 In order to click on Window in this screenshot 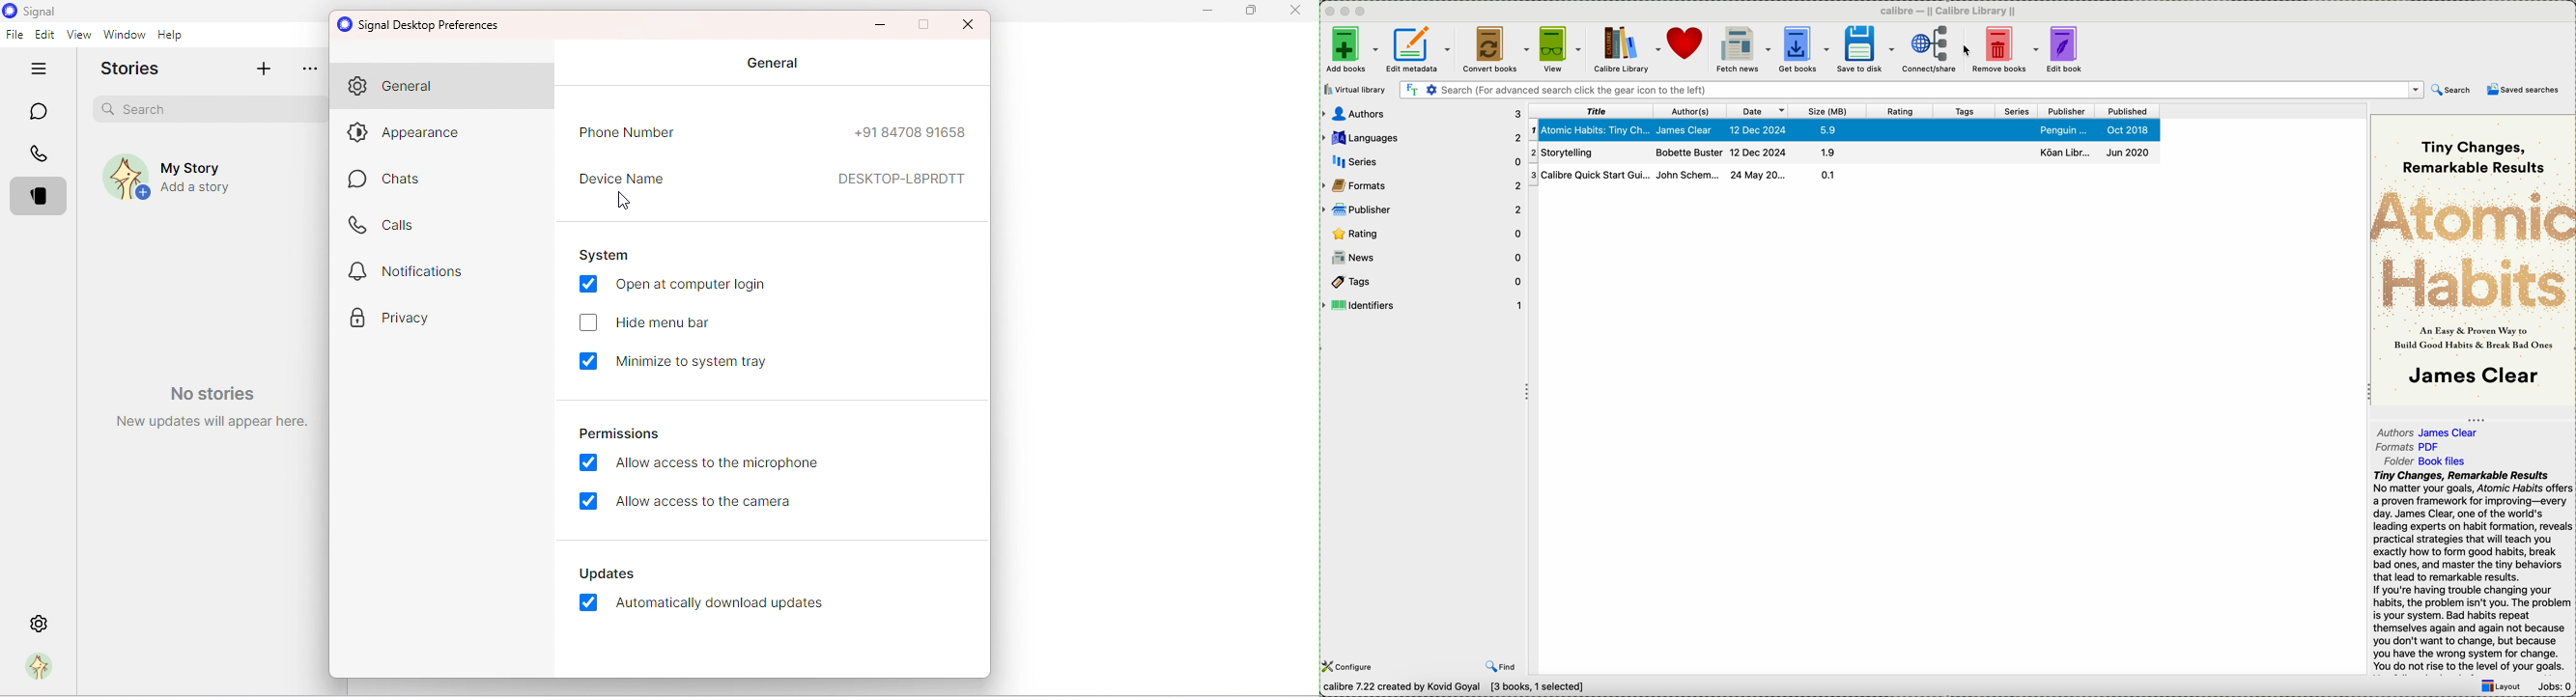, I will do `click(125, 36)`.